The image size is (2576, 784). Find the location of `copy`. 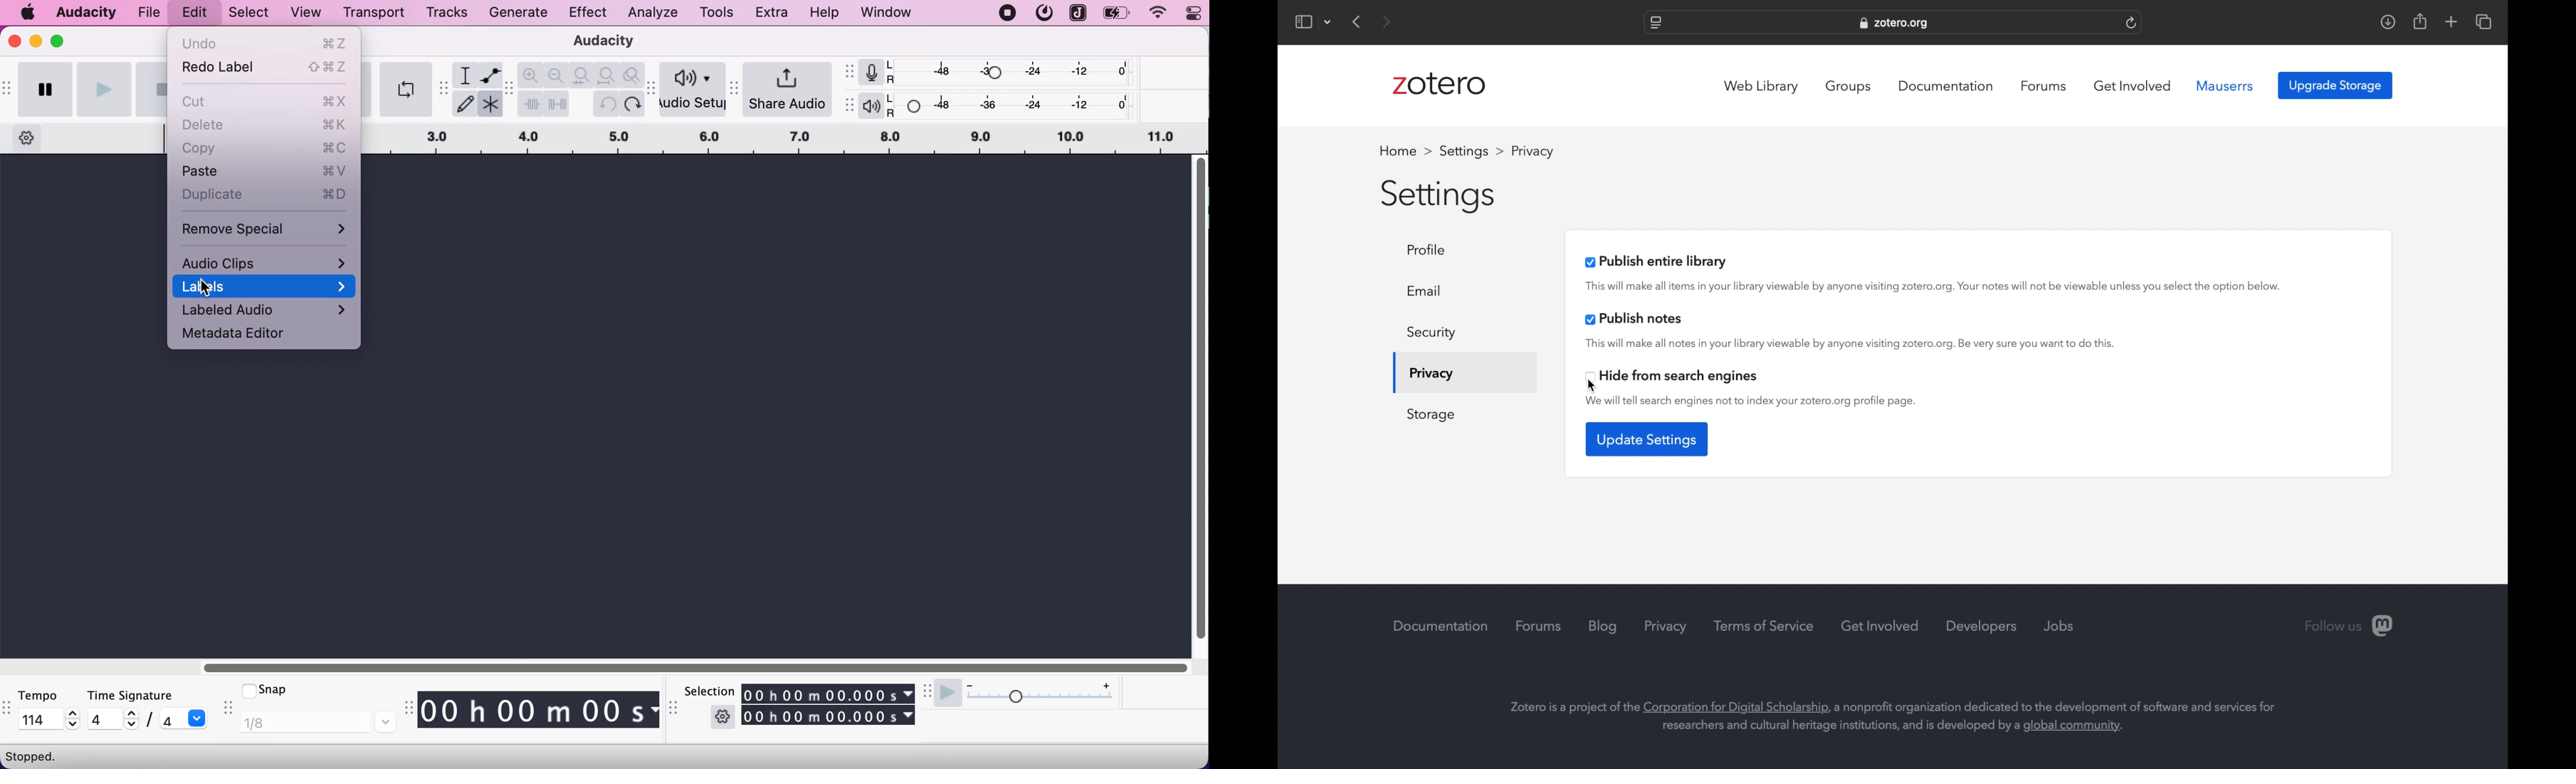

copy is located at coordinates (264, 148).